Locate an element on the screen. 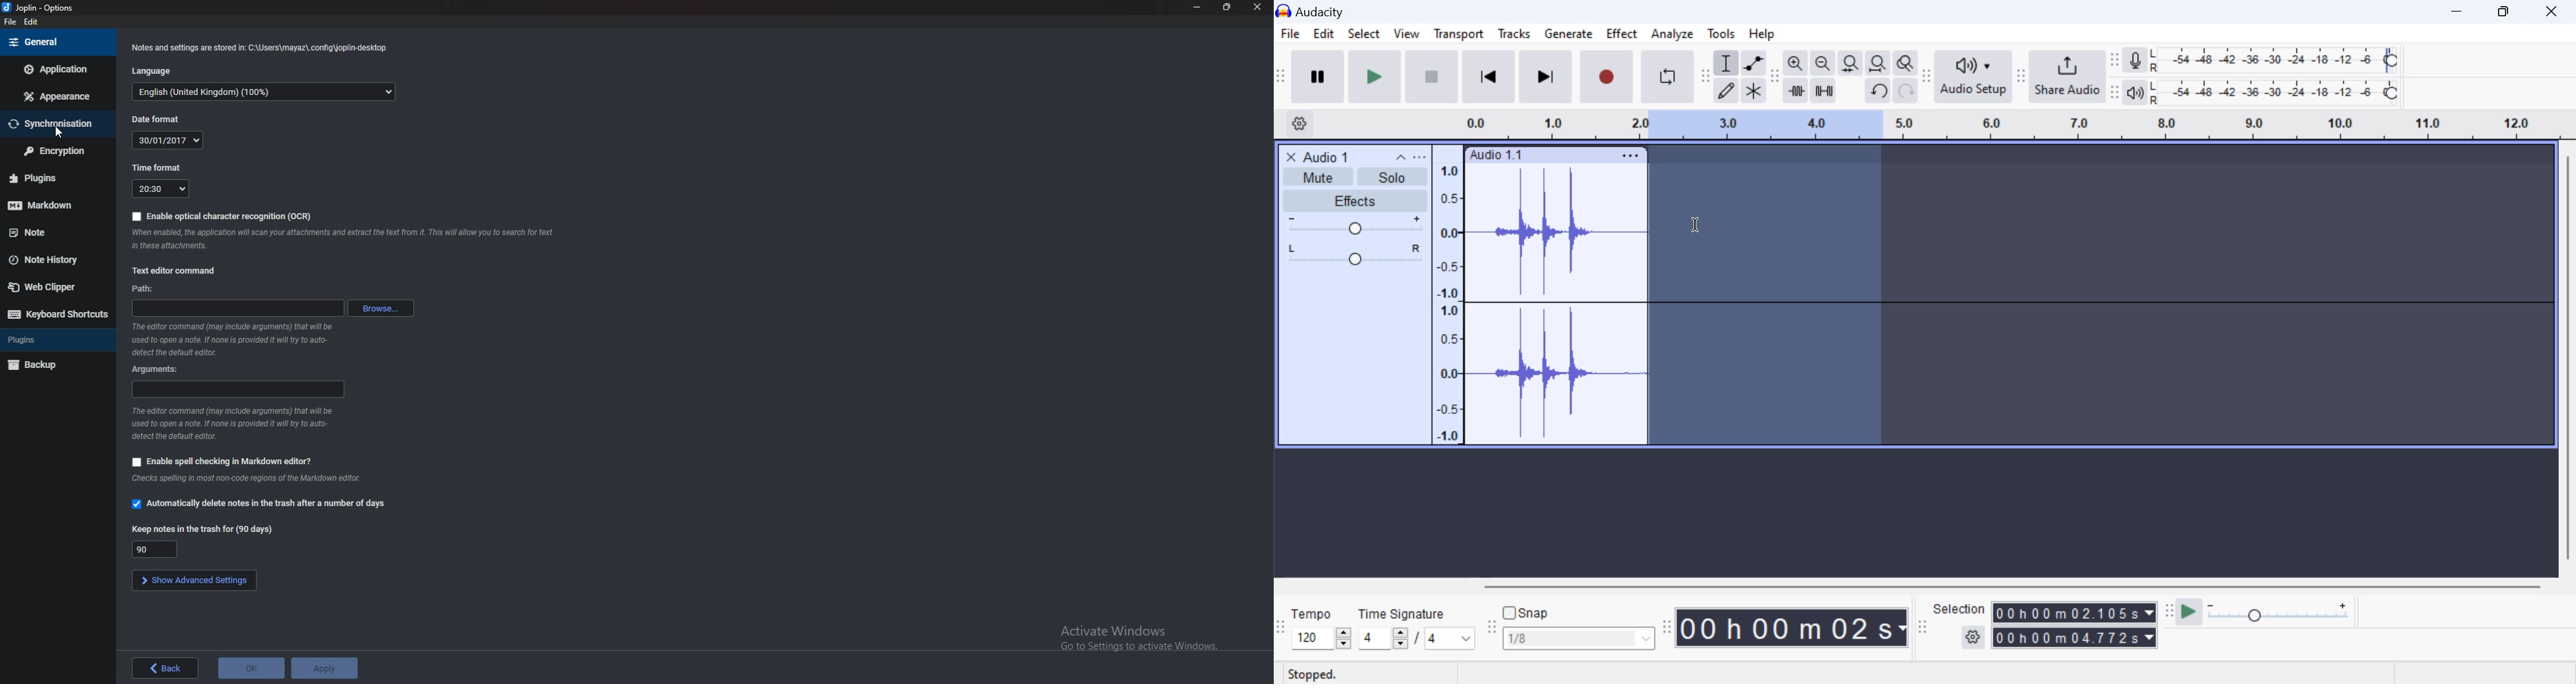  file is located at coordinates (9, 23).